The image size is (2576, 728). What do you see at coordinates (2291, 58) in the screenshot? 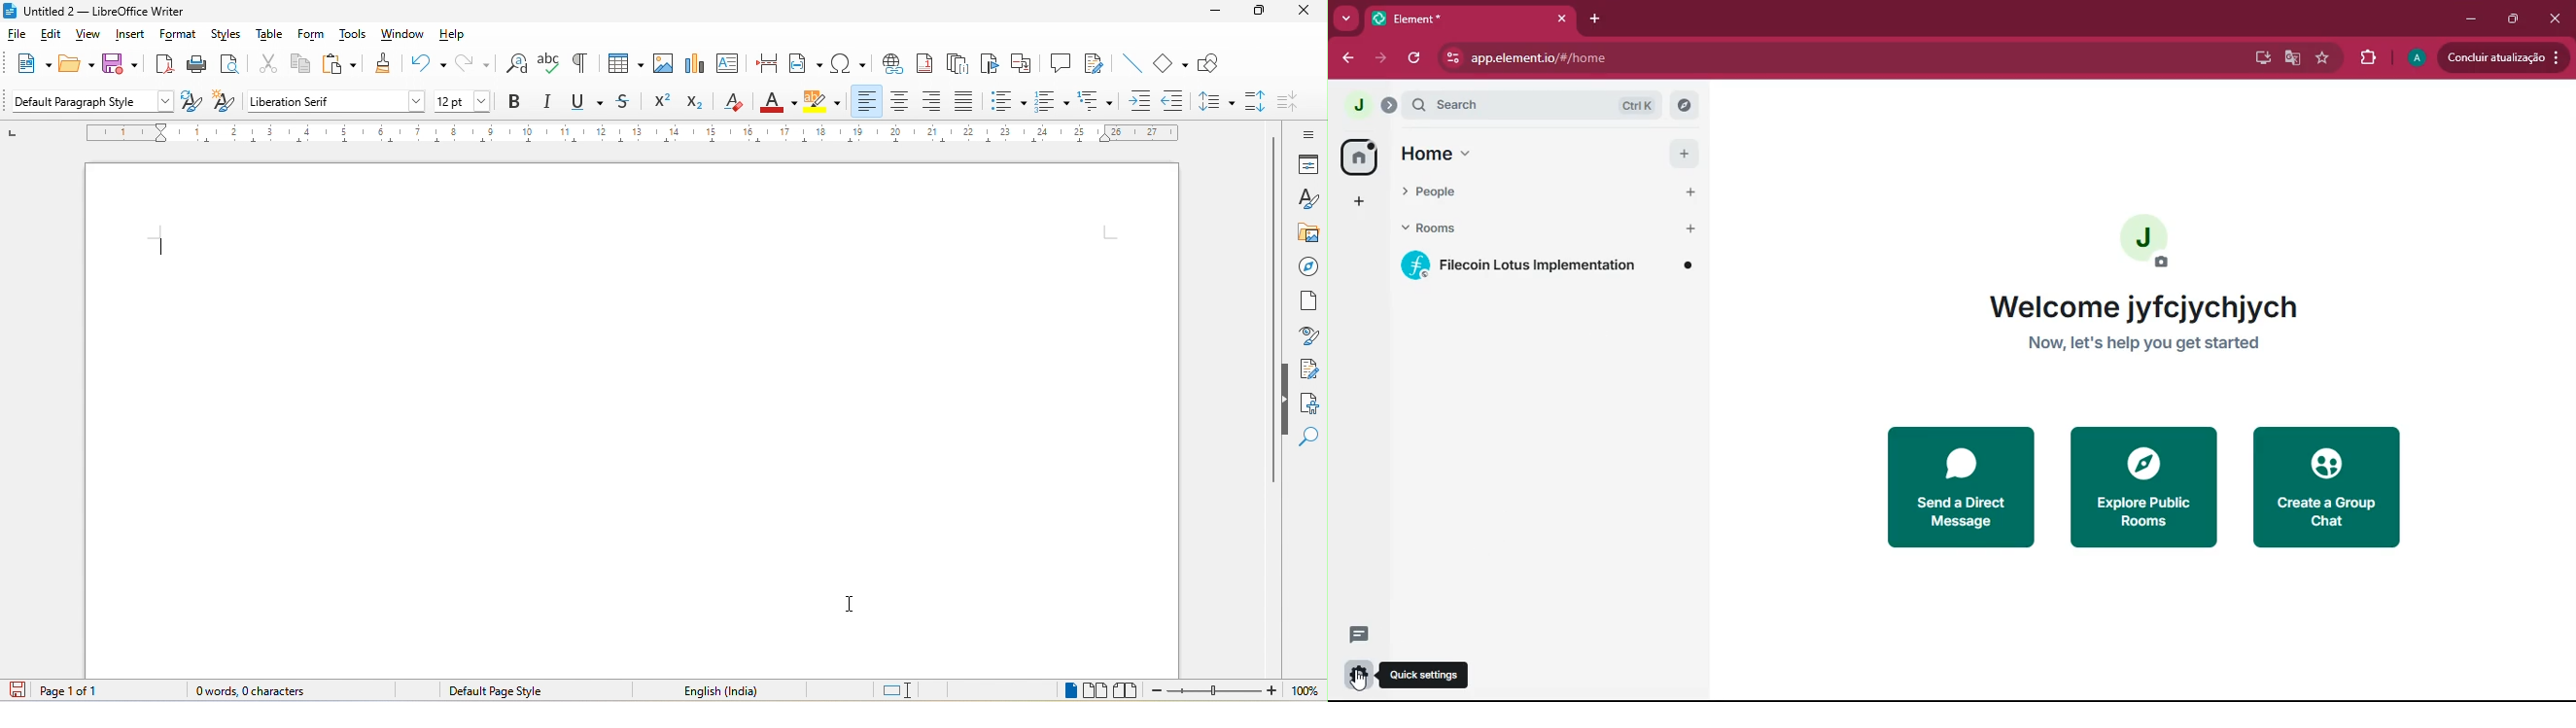
I see `google translate` at bounding box center [2291, 58].